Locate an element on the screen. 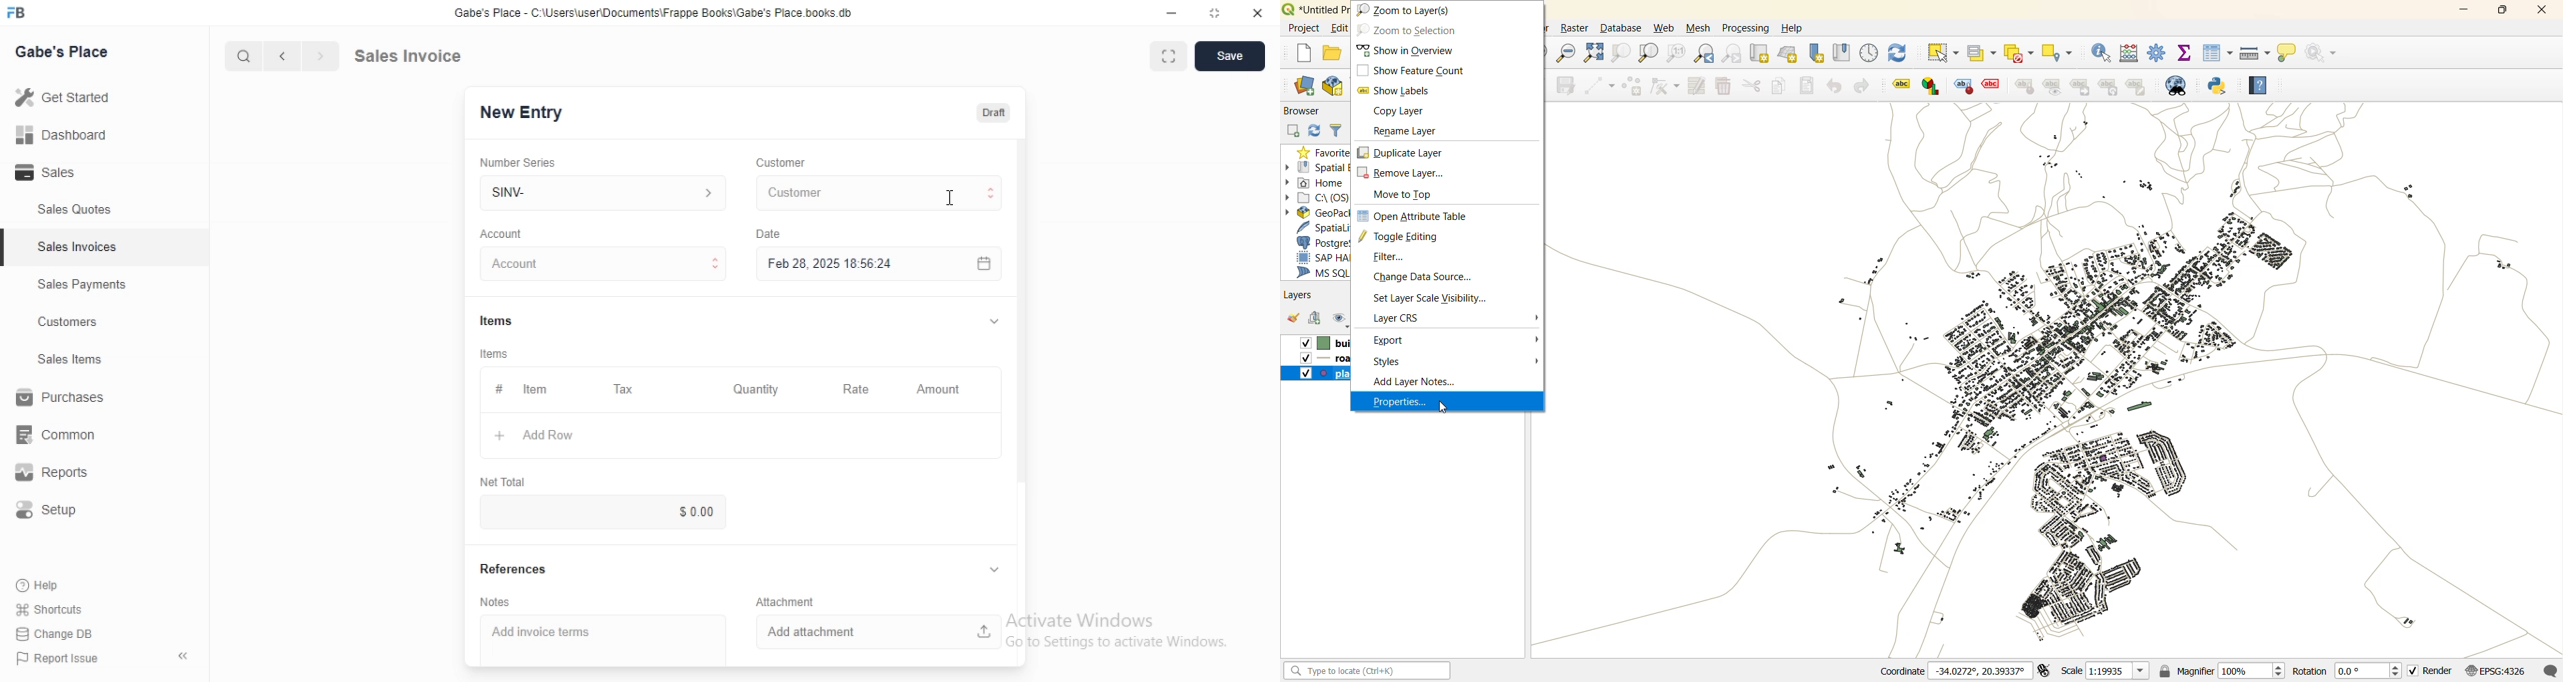 This screenshot has height=700, width=2576. cursor is located at coordinates (953, 199).